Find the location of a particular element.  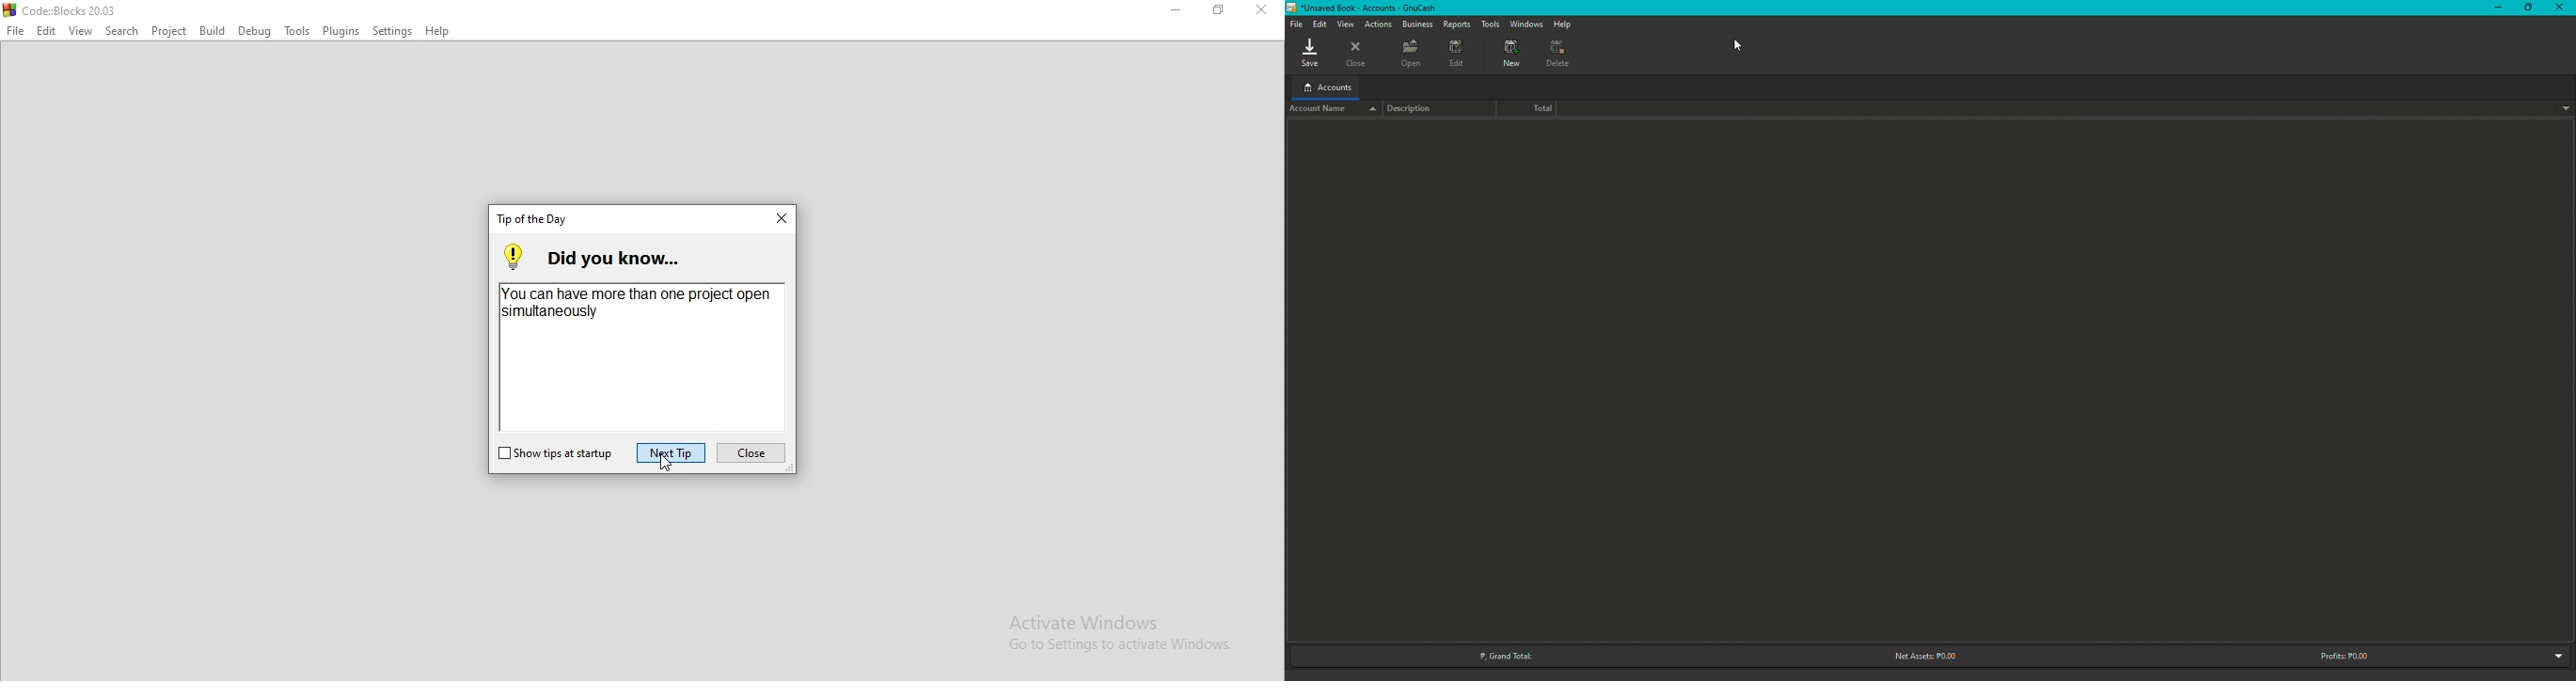

tab title is located at coordinates (533, 218).